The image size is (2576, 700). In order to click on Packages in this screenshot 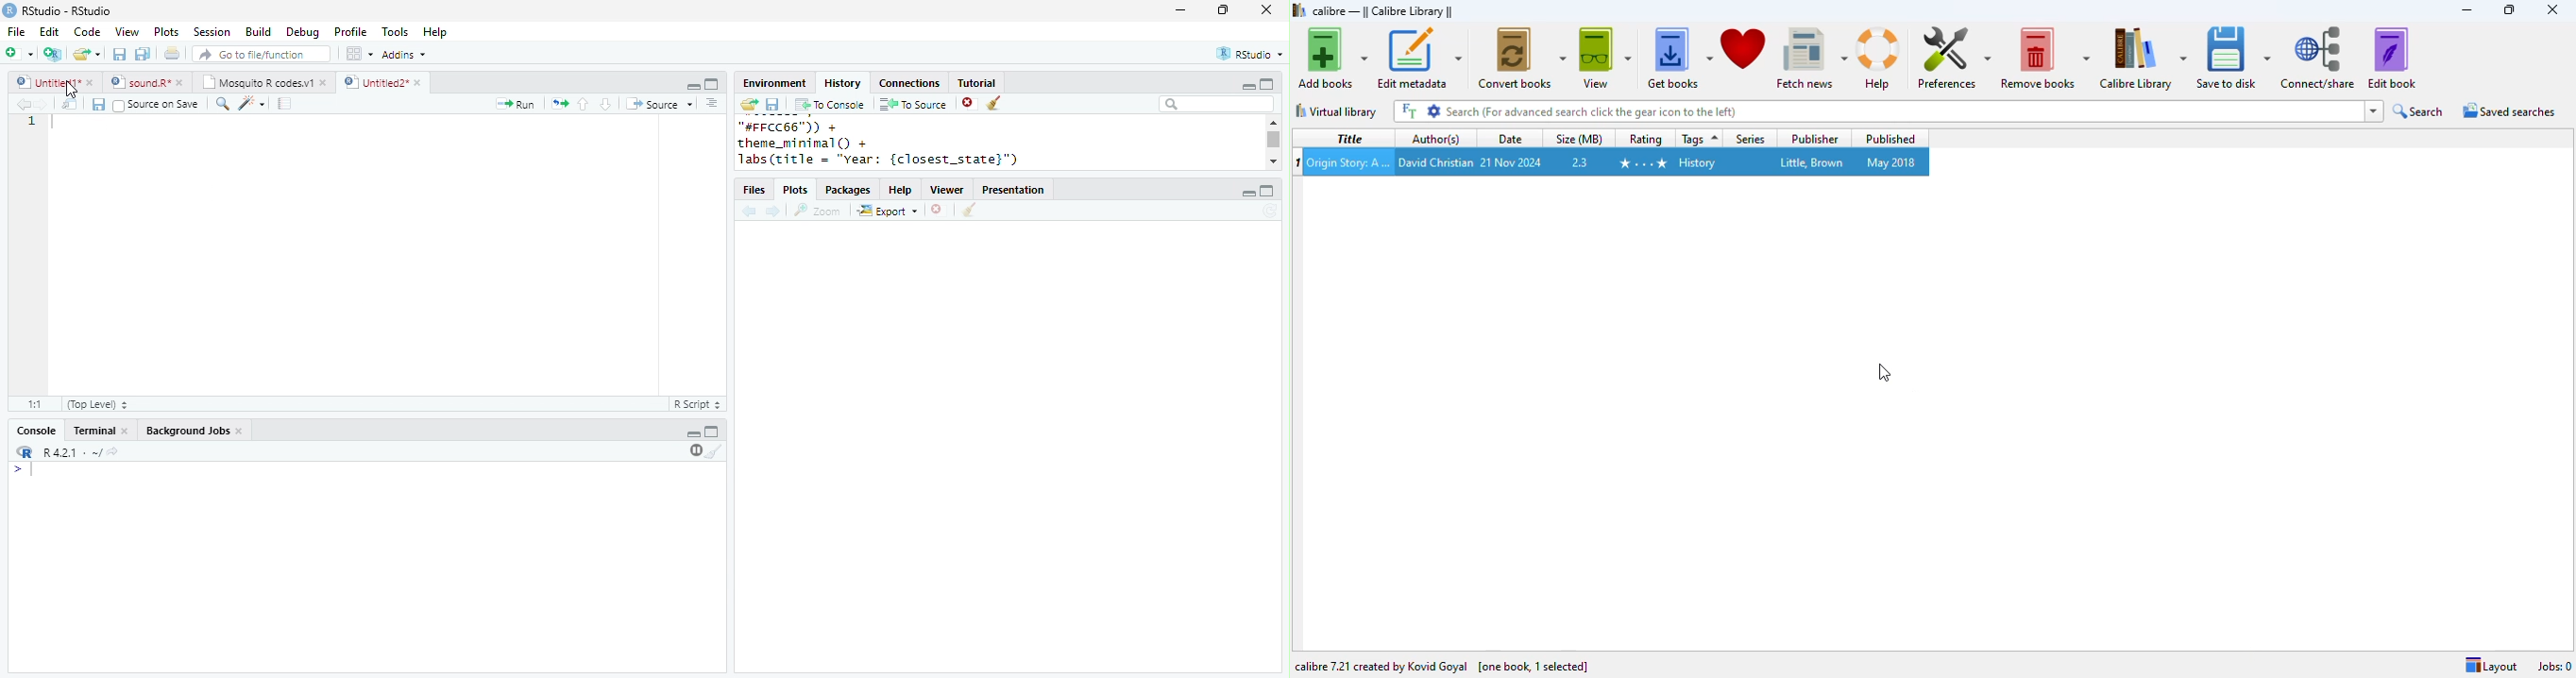, I will do `click(848, 191)`.